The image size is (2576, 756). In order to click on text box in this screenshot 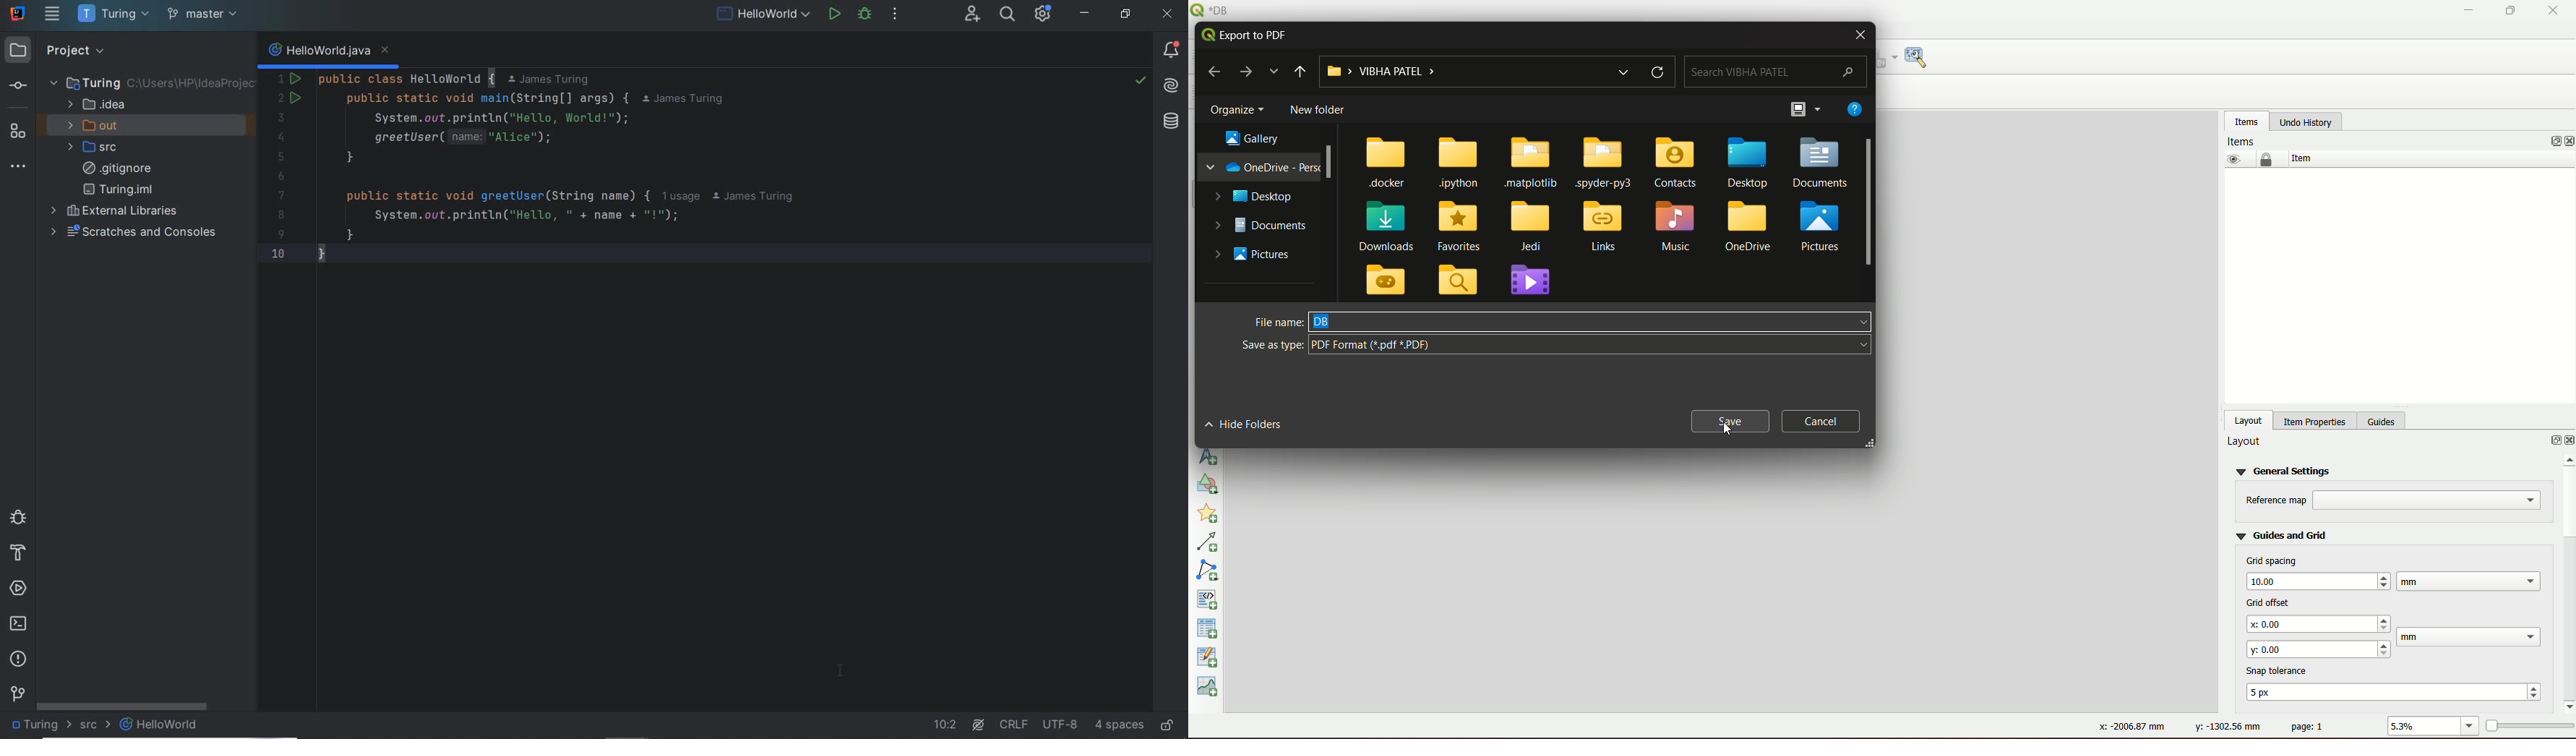, I will do `click(2397, 691)`.